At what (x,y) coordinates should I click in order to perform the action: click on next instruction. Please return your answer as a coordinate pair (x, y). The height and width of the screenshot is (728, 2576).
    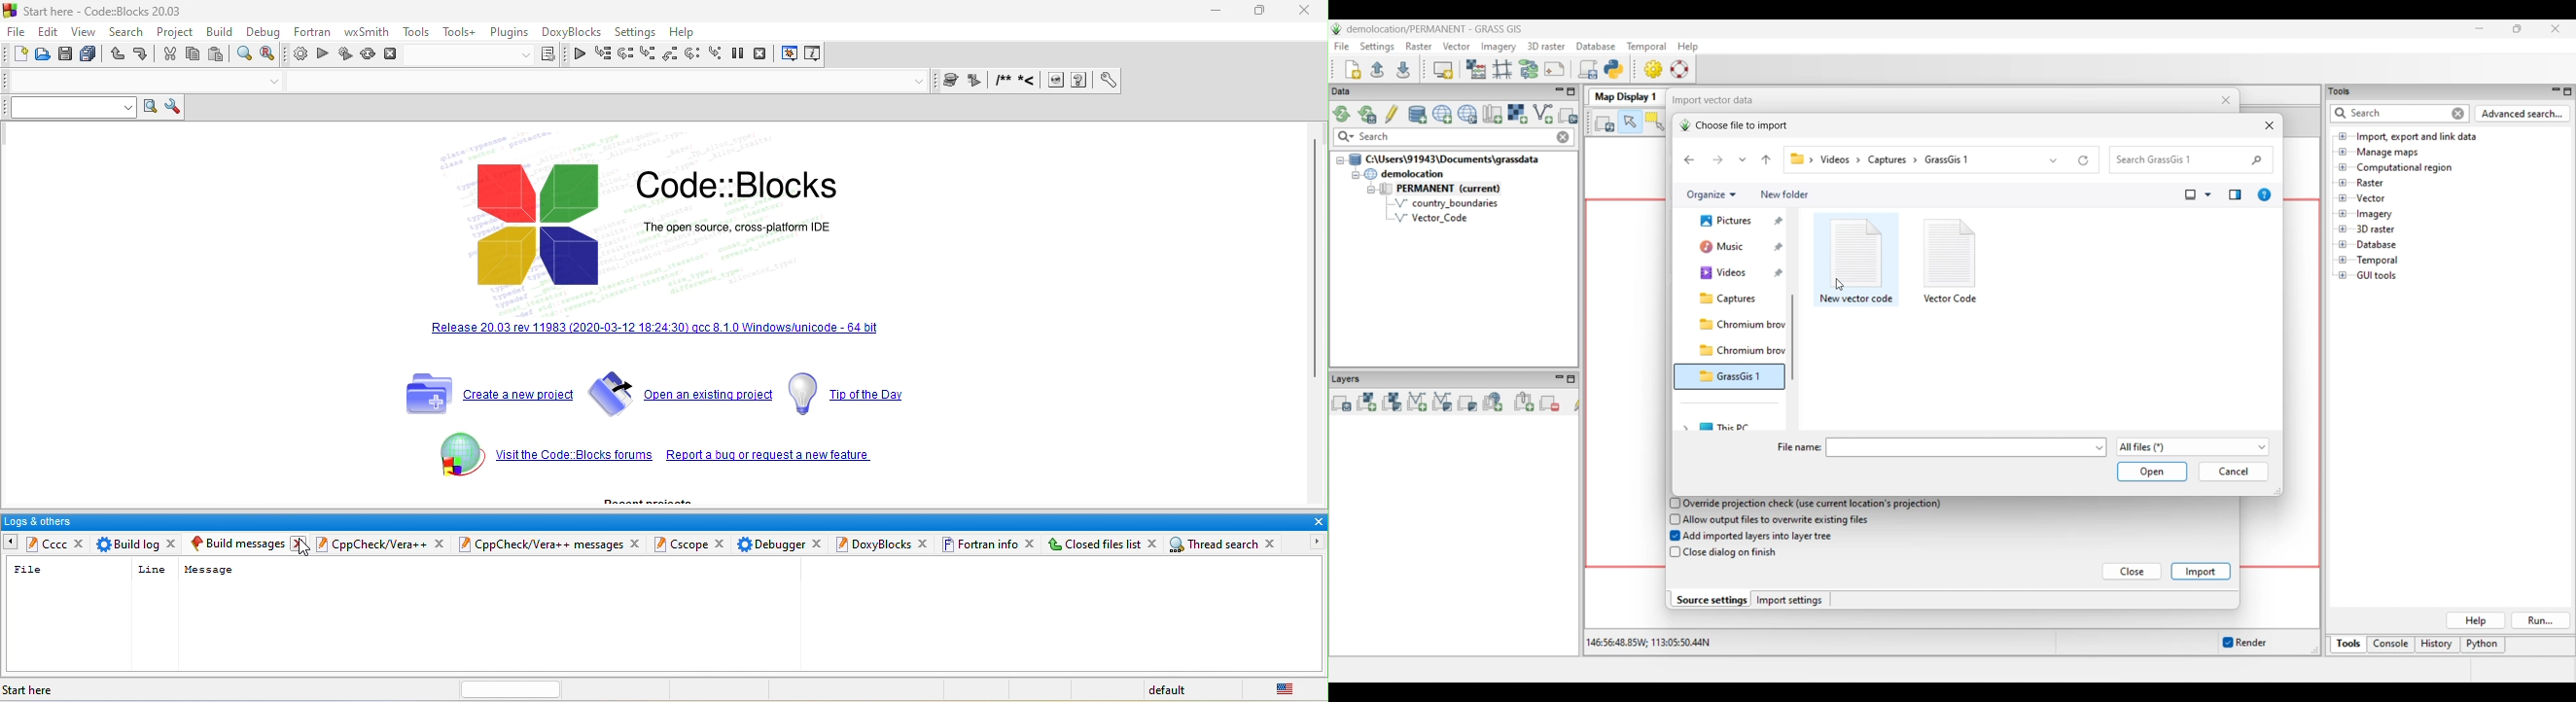
    Looking at the image, I should click on (692, 55).